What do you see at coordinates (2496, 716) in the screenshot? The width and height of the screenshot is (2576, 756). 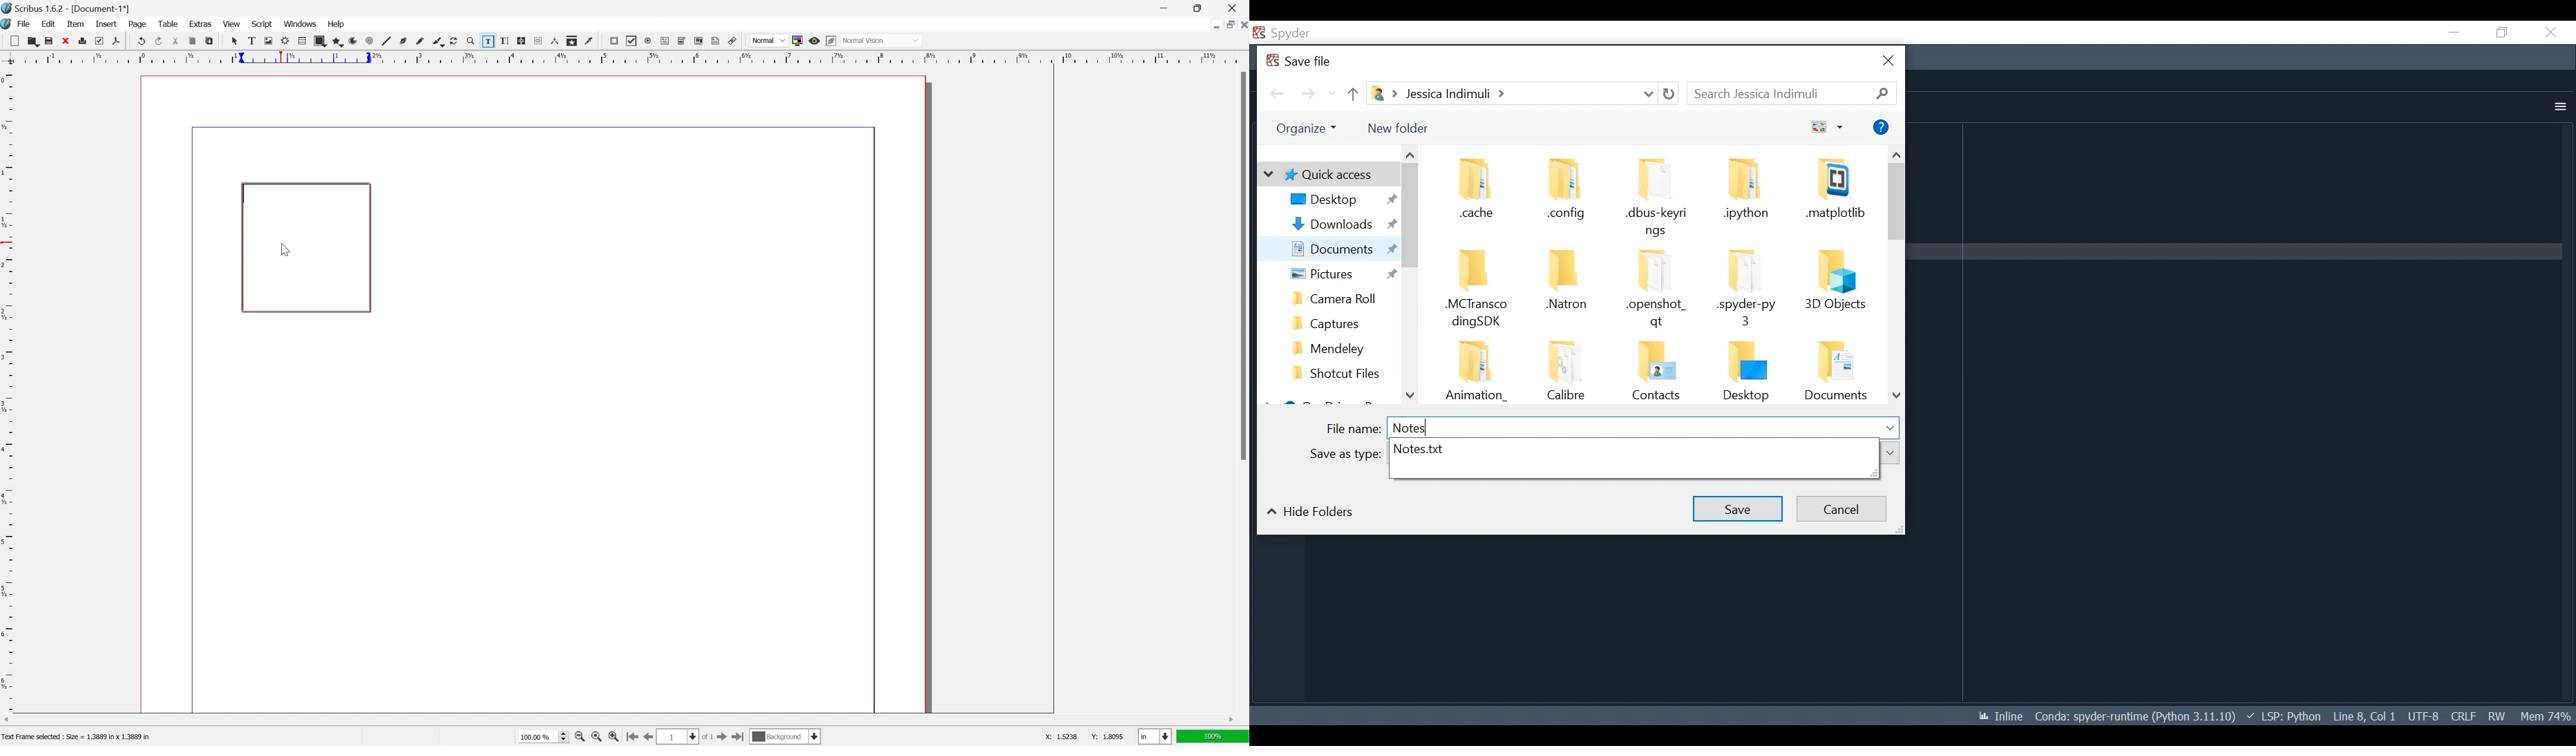 I see `File Permissions` at bounding box center [2496, 716].